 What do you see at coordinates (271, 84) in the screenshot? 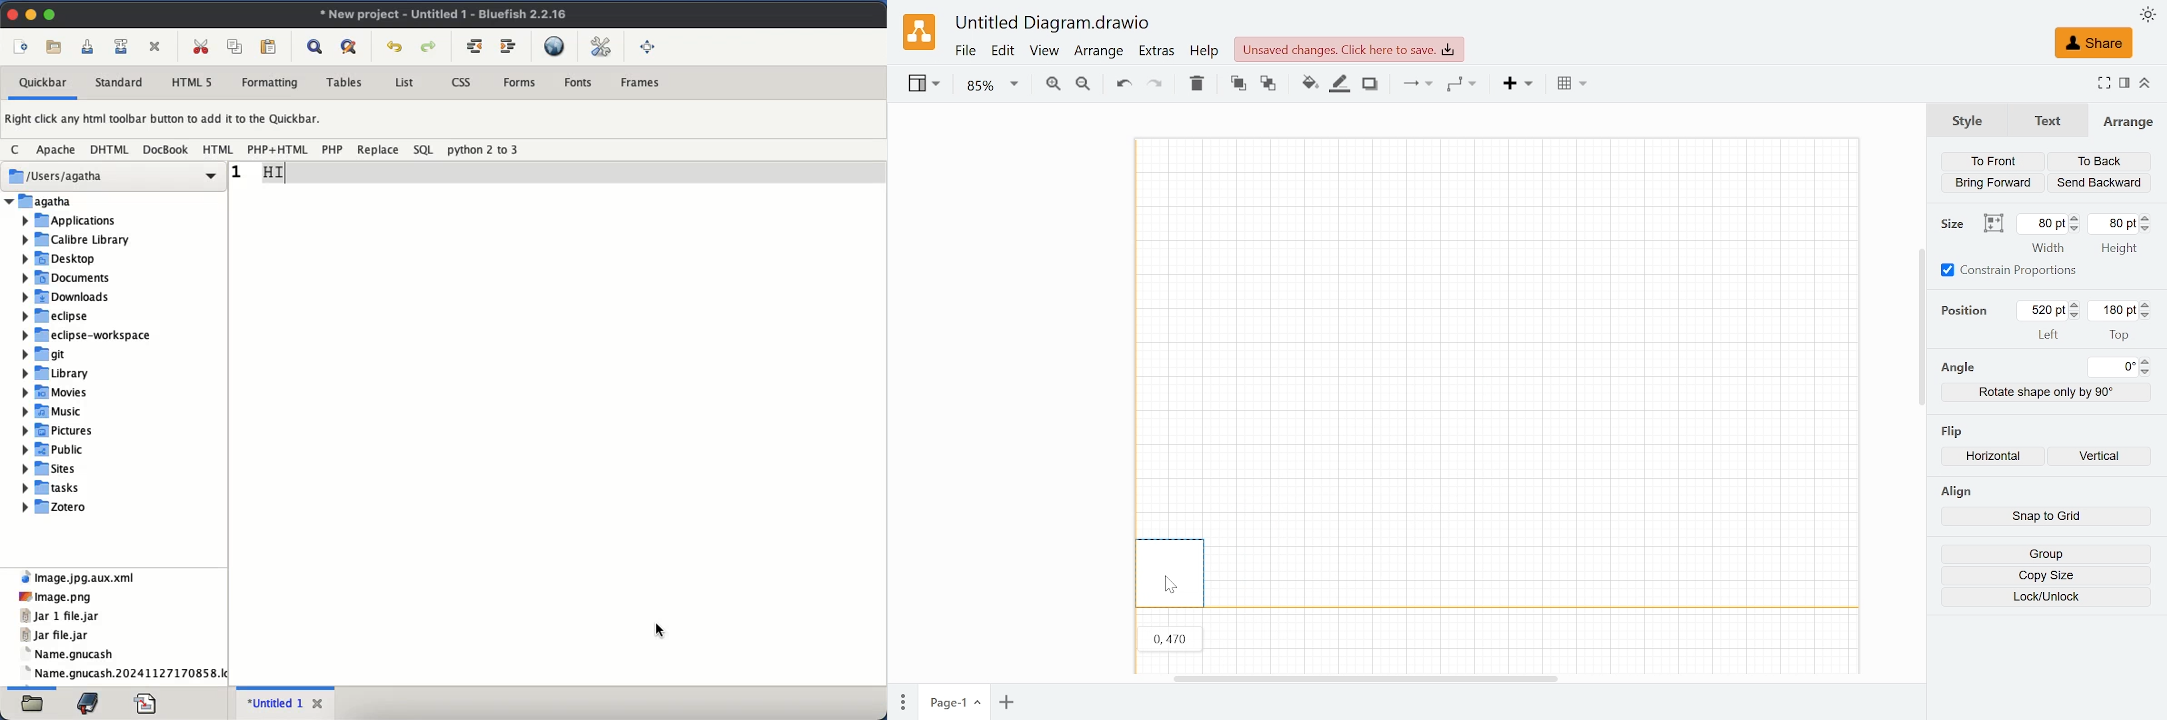
I see `formatting` at bounding box center [271, 84].